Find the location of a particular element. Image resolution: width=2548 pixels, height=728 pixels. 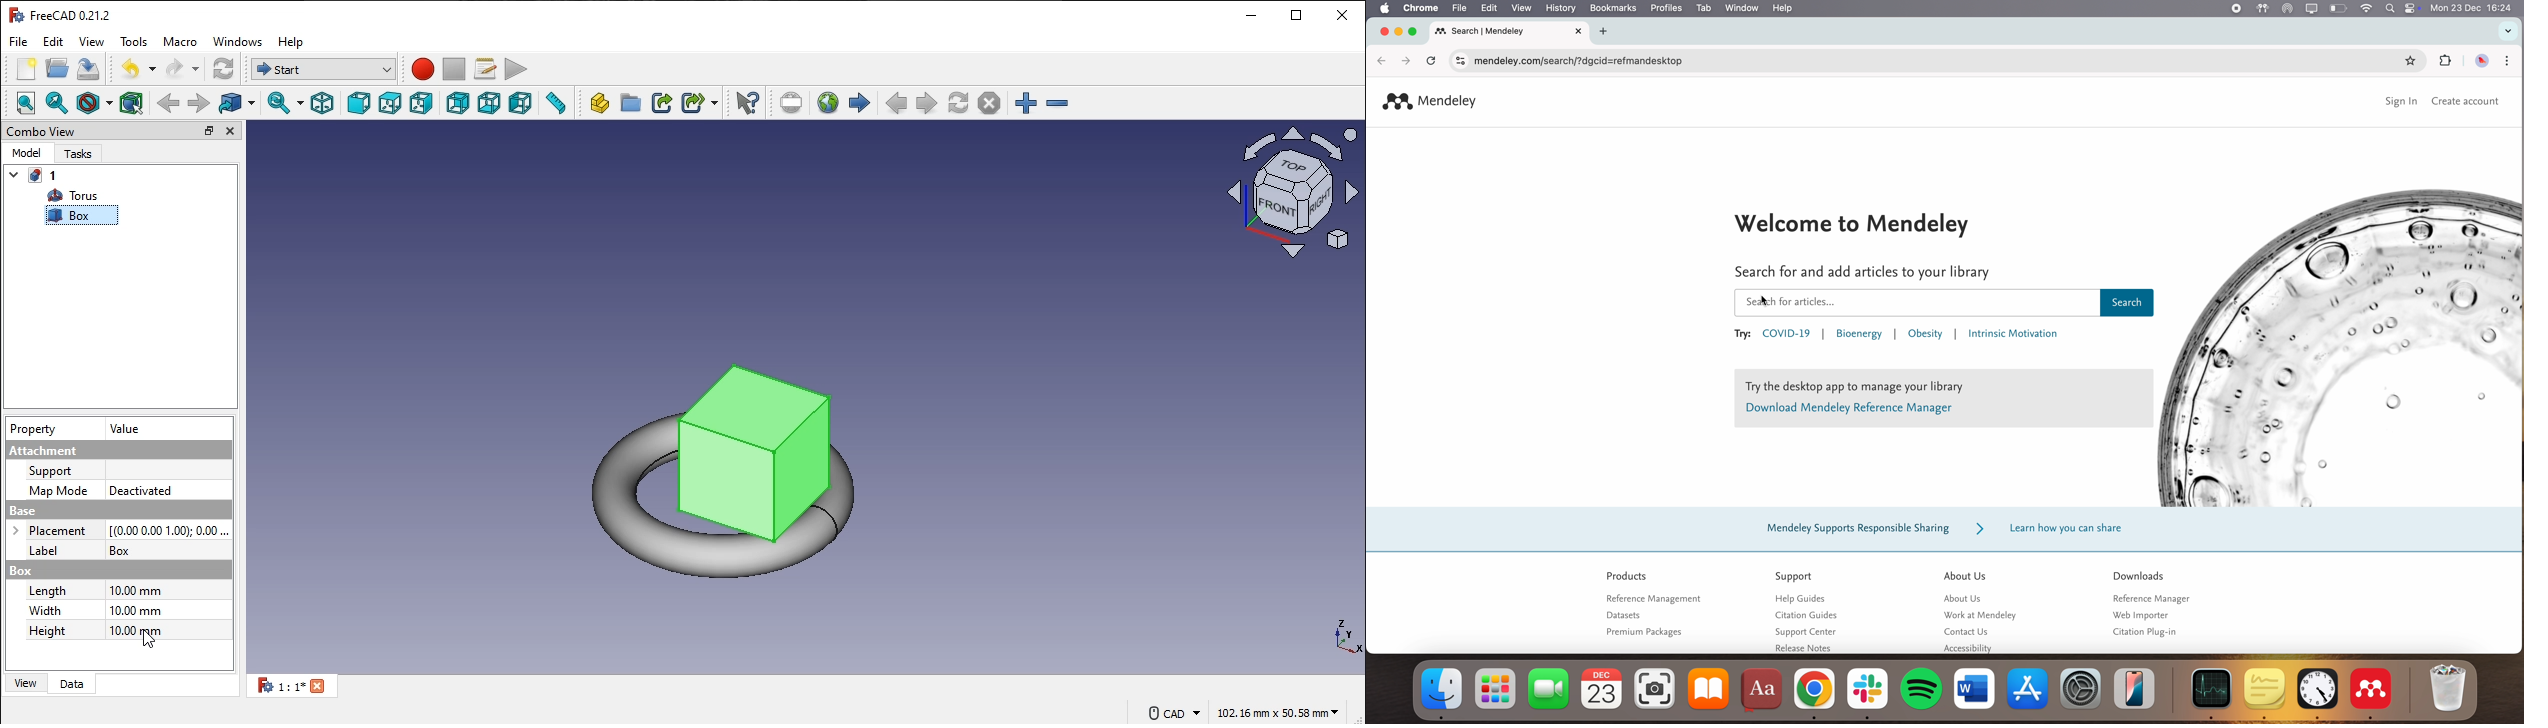

Word is located at coordinates (1974, 688).